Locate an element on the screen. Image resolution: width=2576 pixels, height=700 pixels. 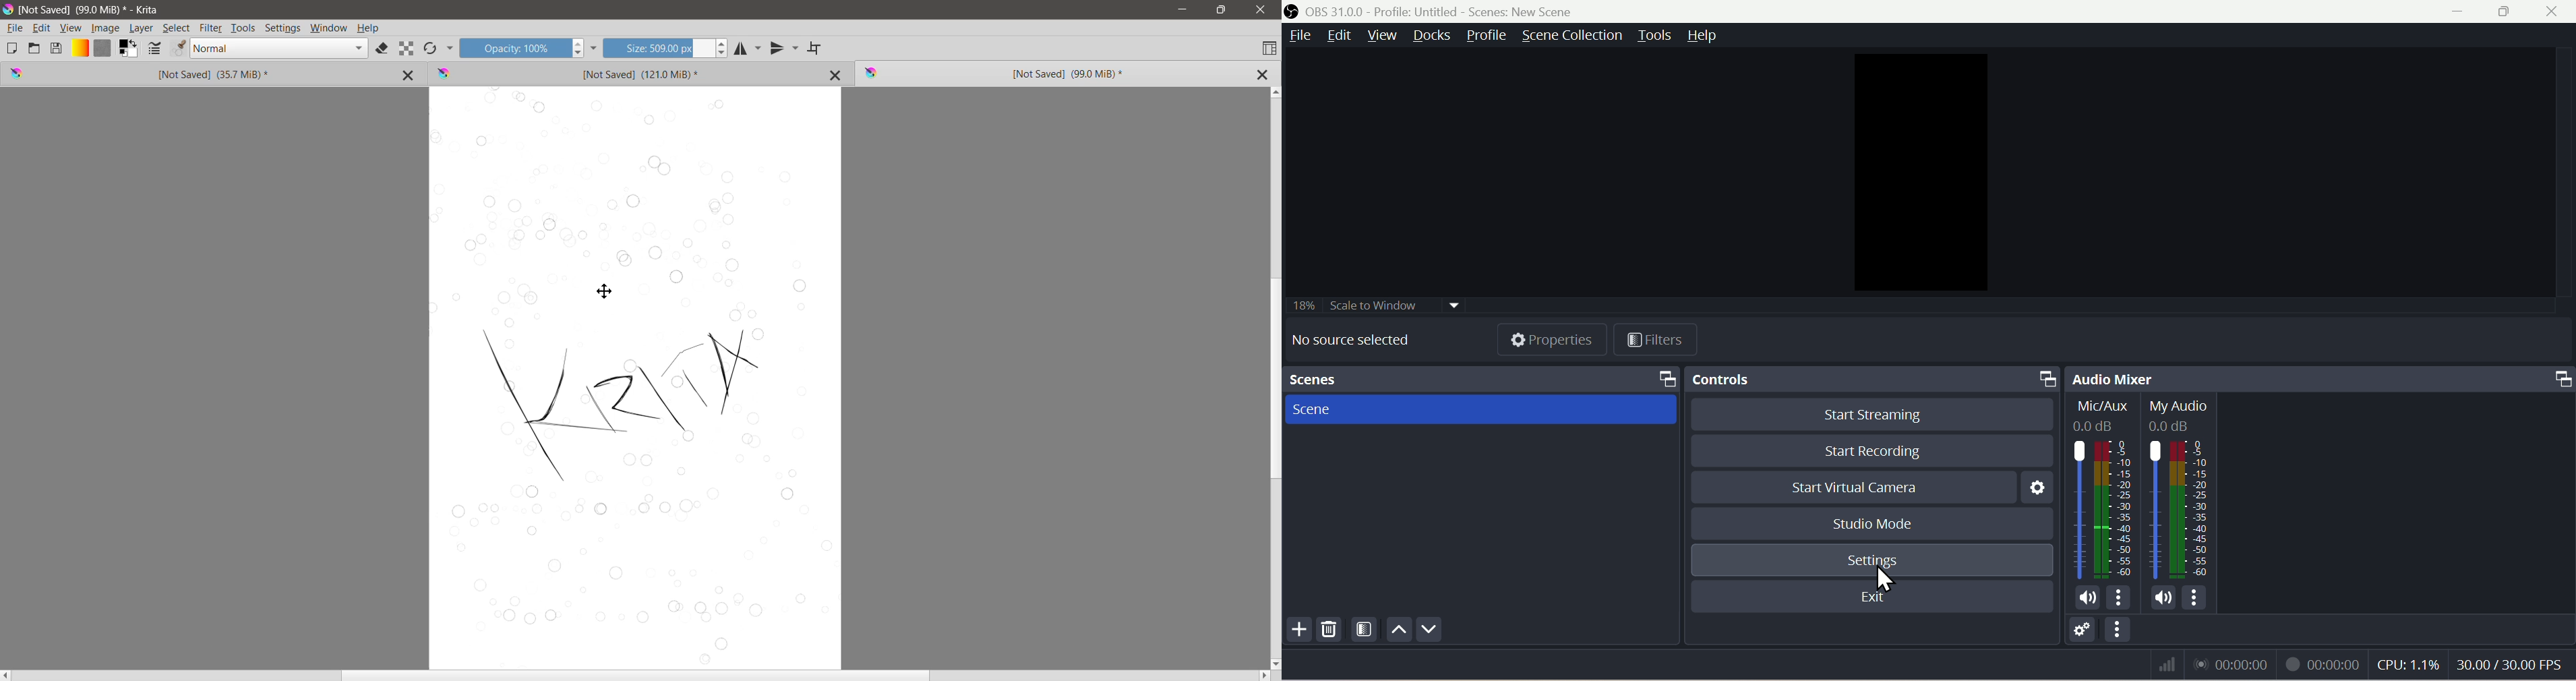
Settings is located at coordinates (1872, 560).